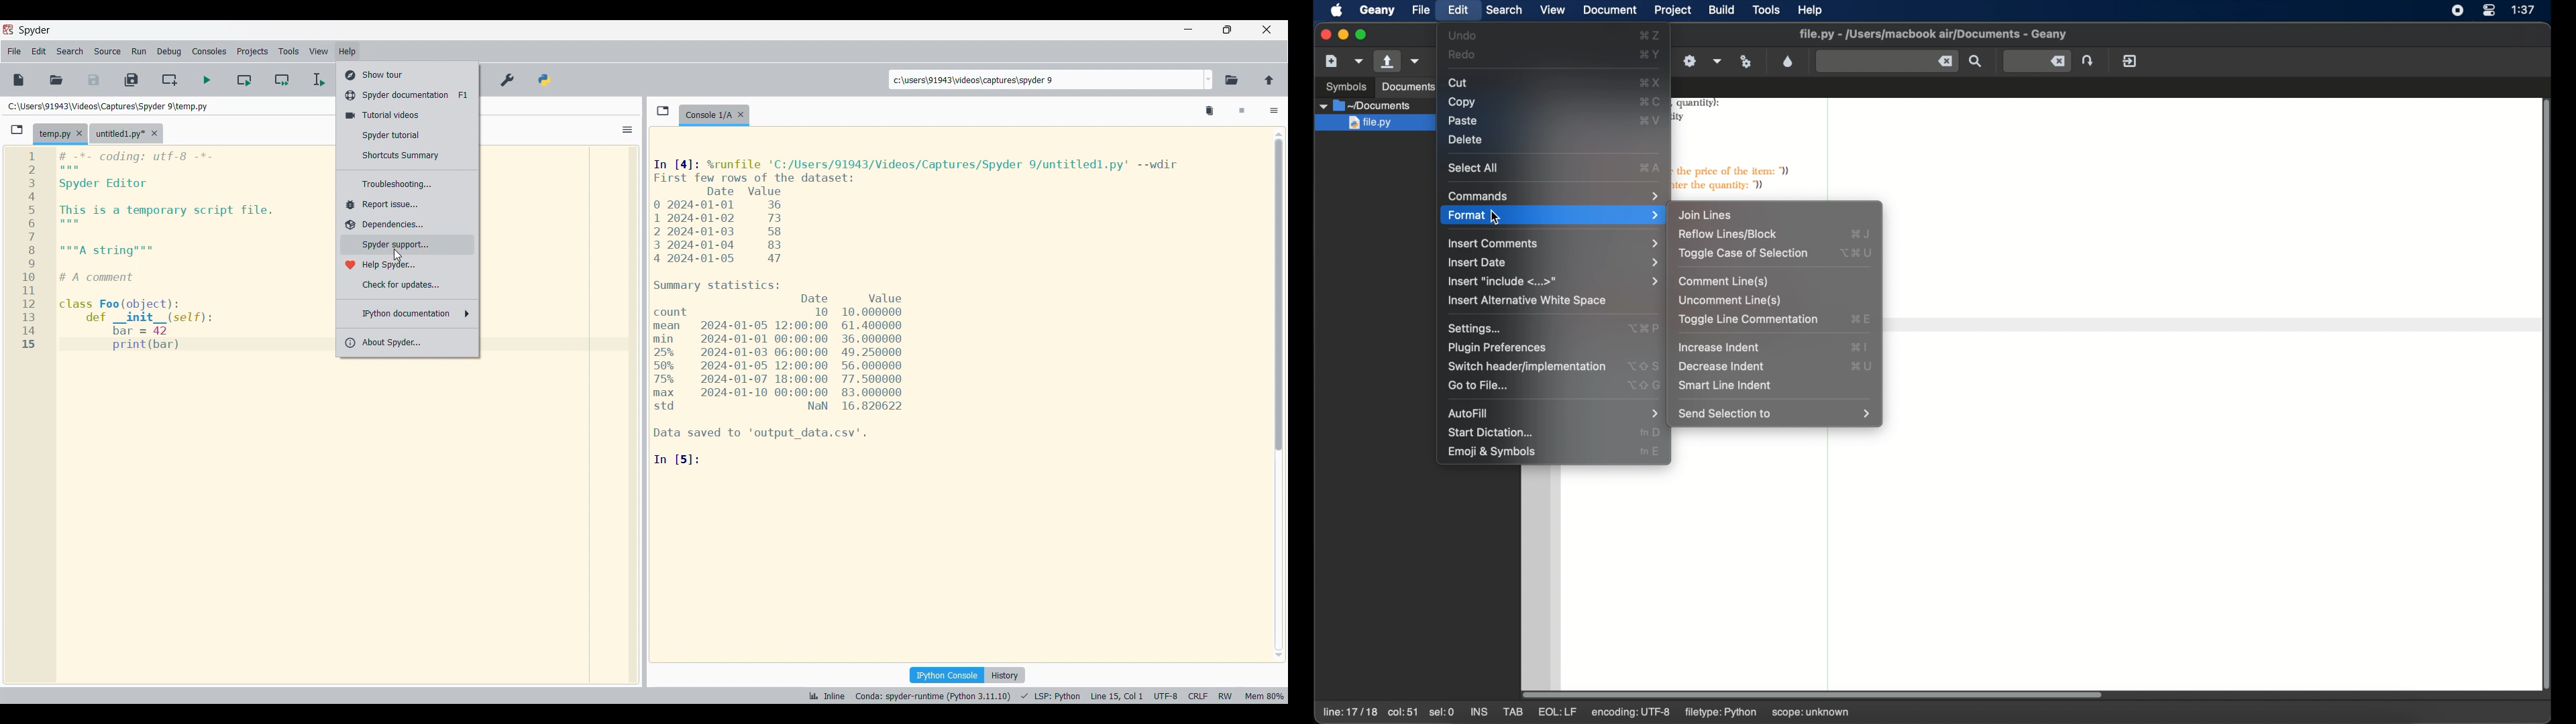 This screenshot has height=728, width=2576. What do you see at coordinates (15, 52) in the screenshot?
I see `File menu` at bounding box center [15, 52].